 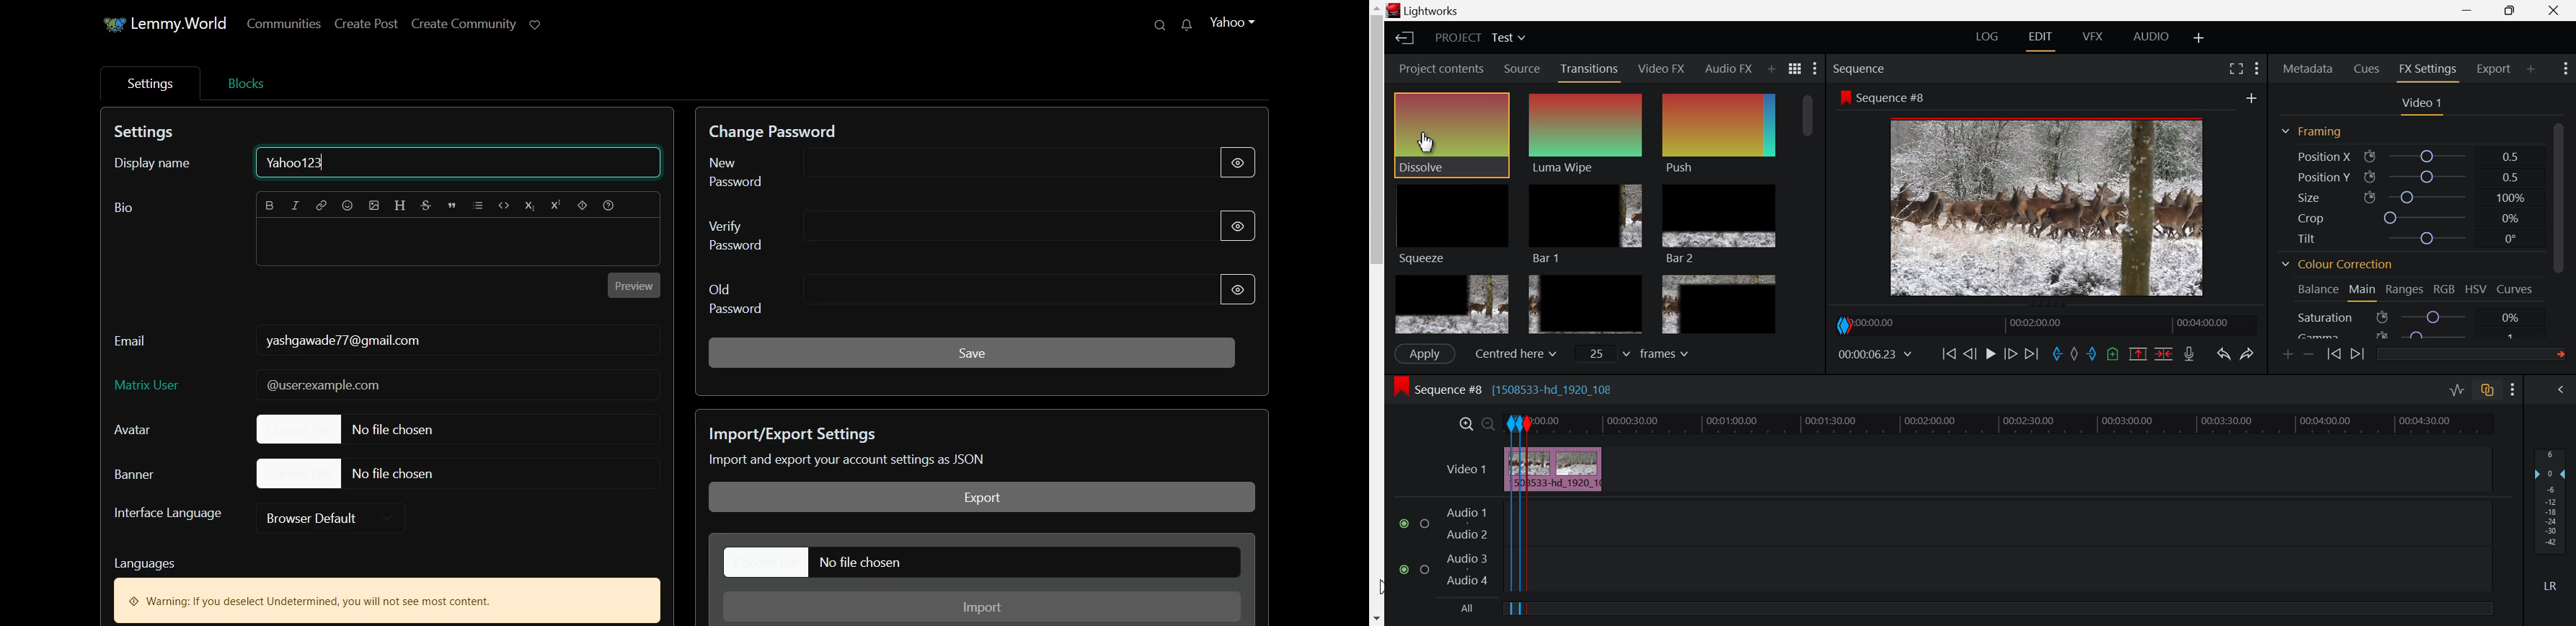 I want to click on Add, so click(x=2252, y=98).